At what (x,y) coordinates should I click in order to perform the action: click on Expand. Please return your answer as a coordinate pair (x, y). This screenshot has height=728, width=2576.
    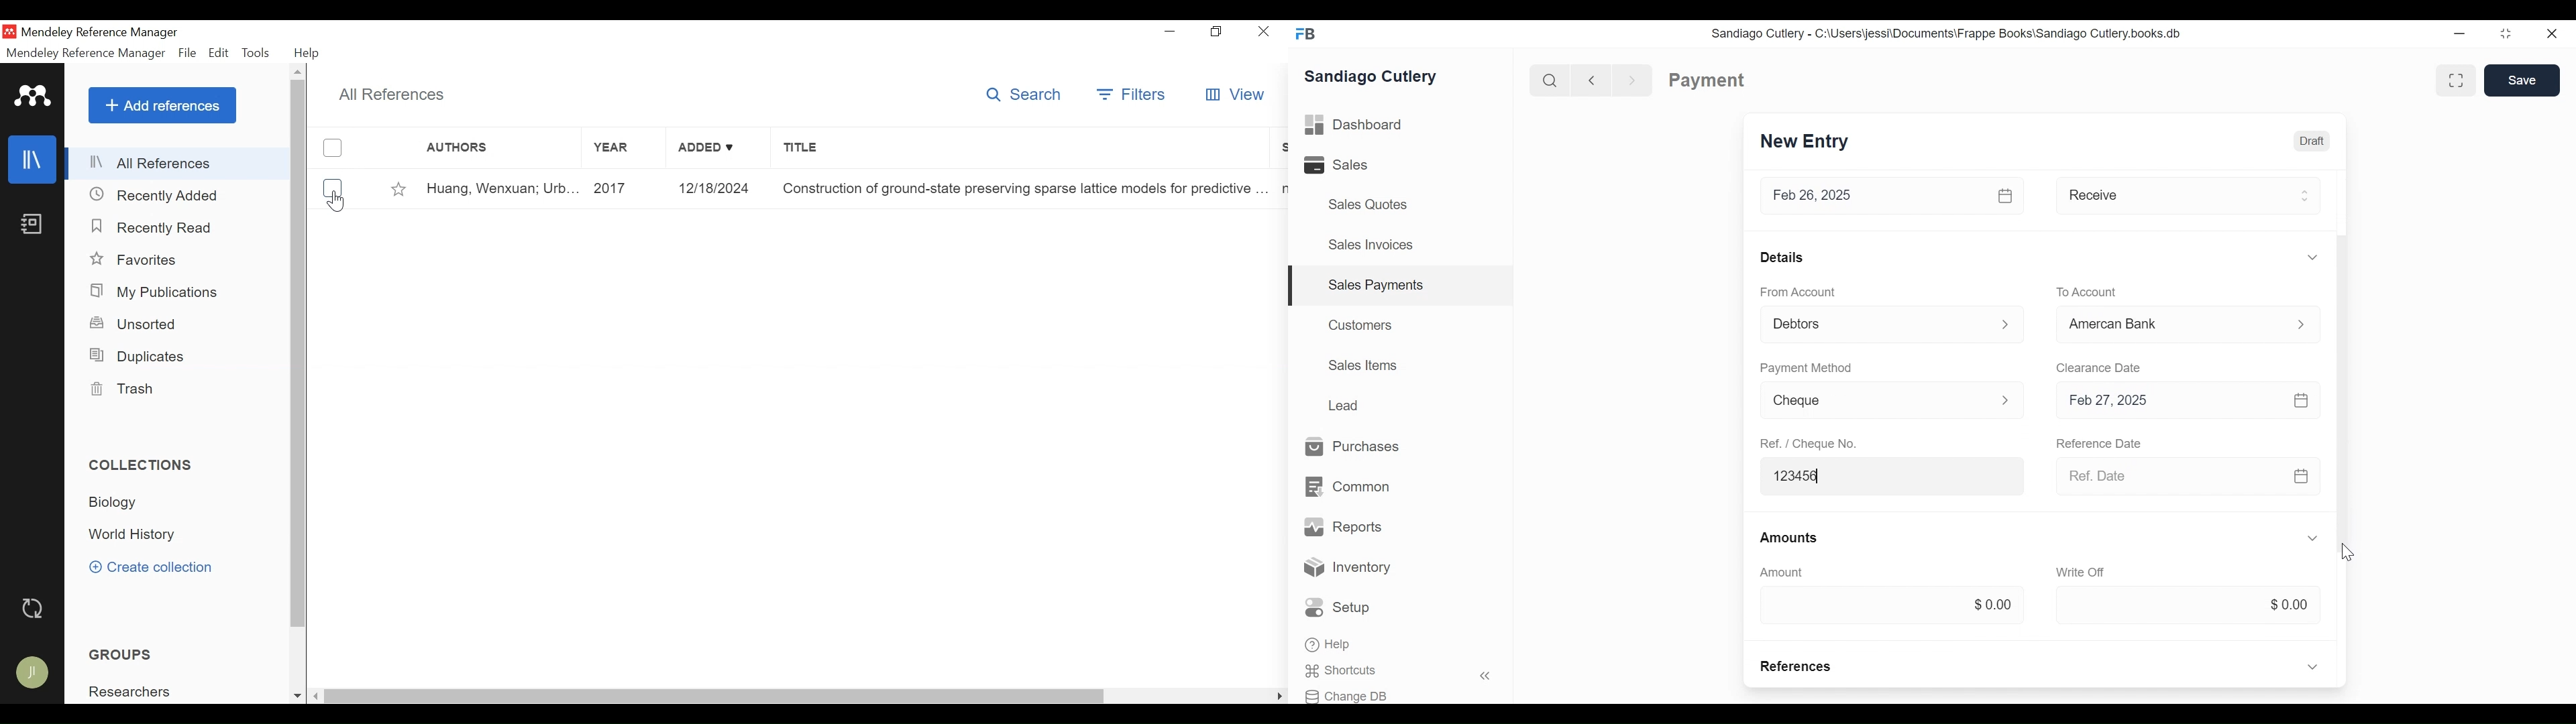
    Looking at the image, I should click on (2314, 538).